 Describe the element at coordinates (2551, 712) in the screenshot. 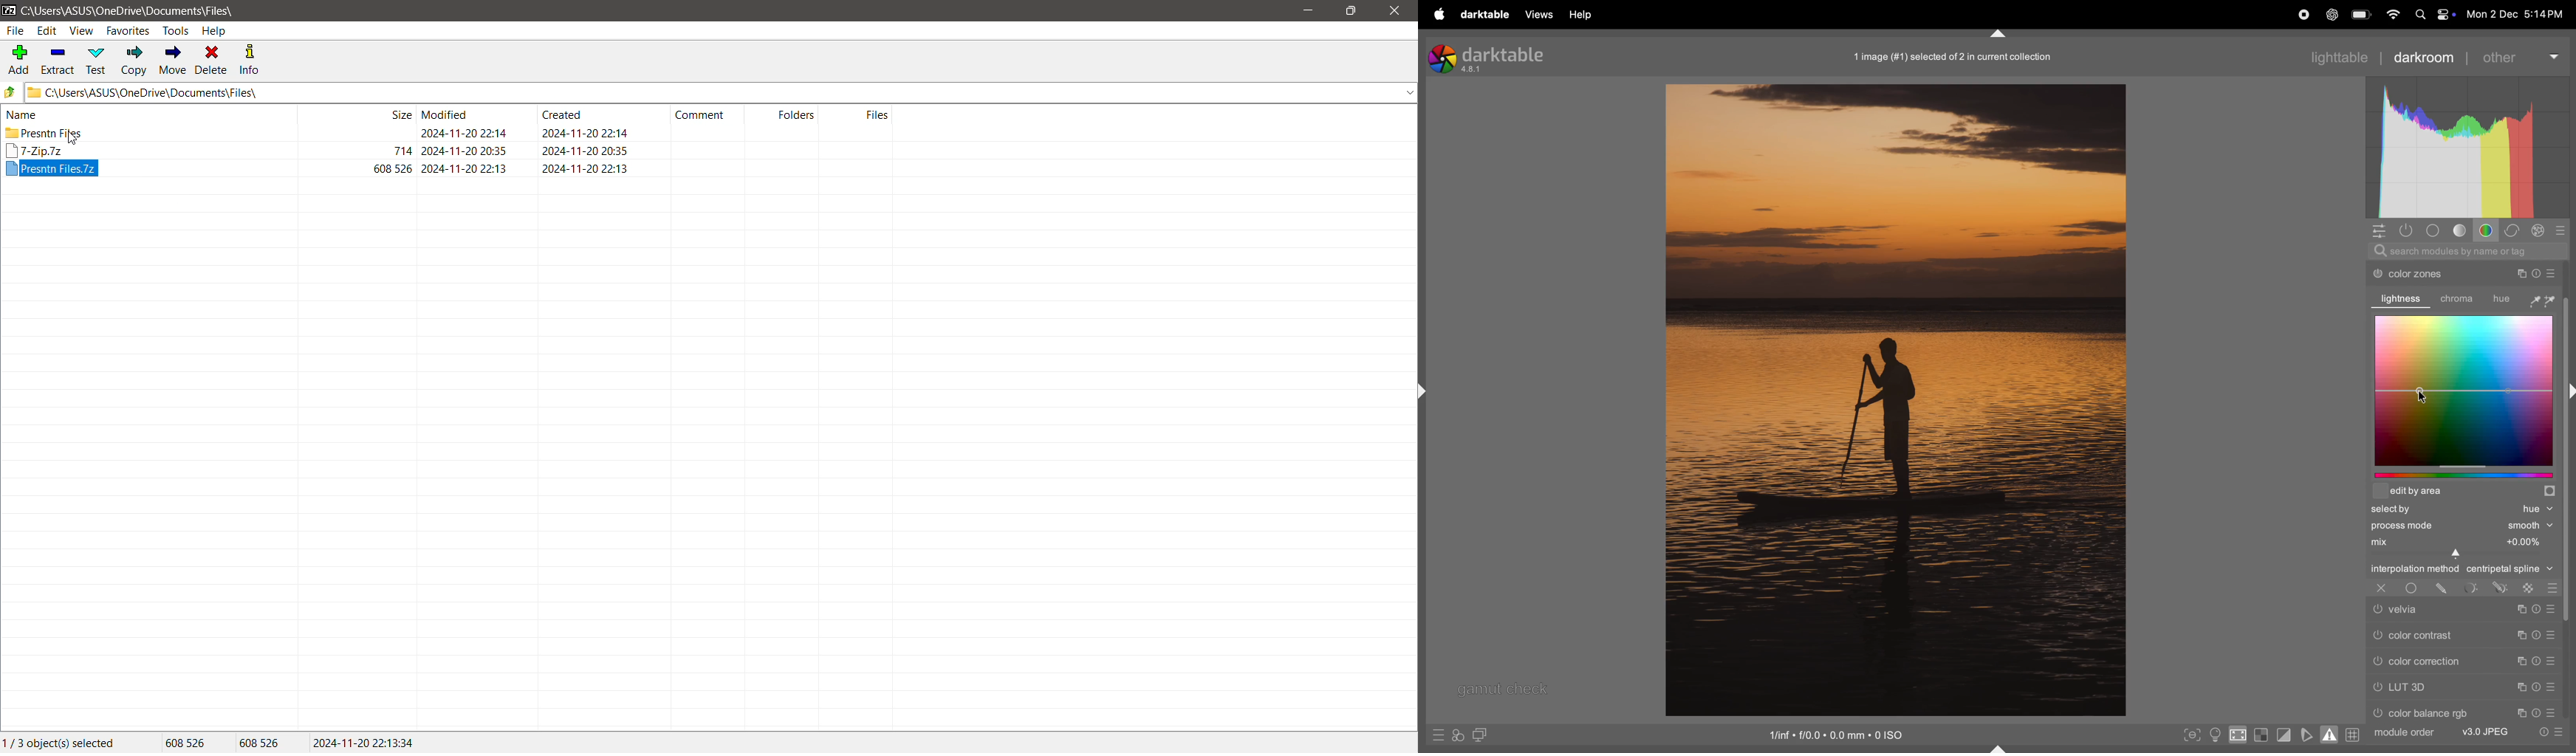

I see `preset` at that location.